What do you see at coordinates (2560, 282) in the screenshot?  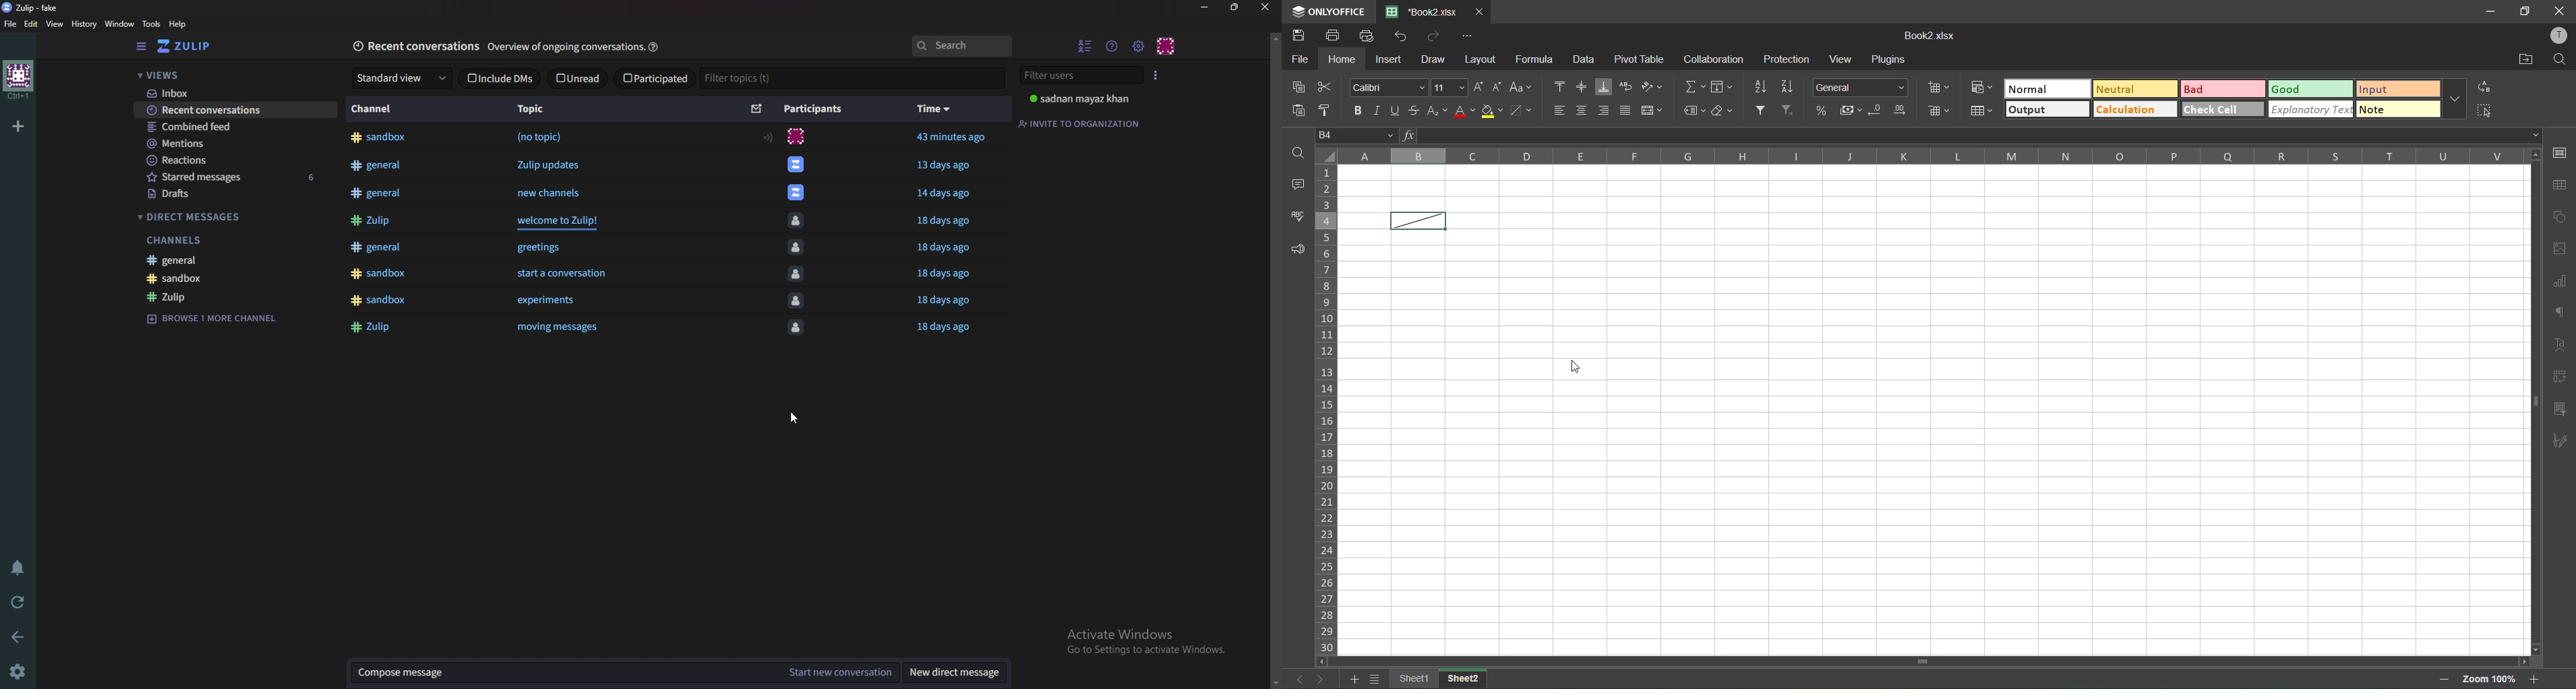 I see `charts` at bounding box center [2560, 282].